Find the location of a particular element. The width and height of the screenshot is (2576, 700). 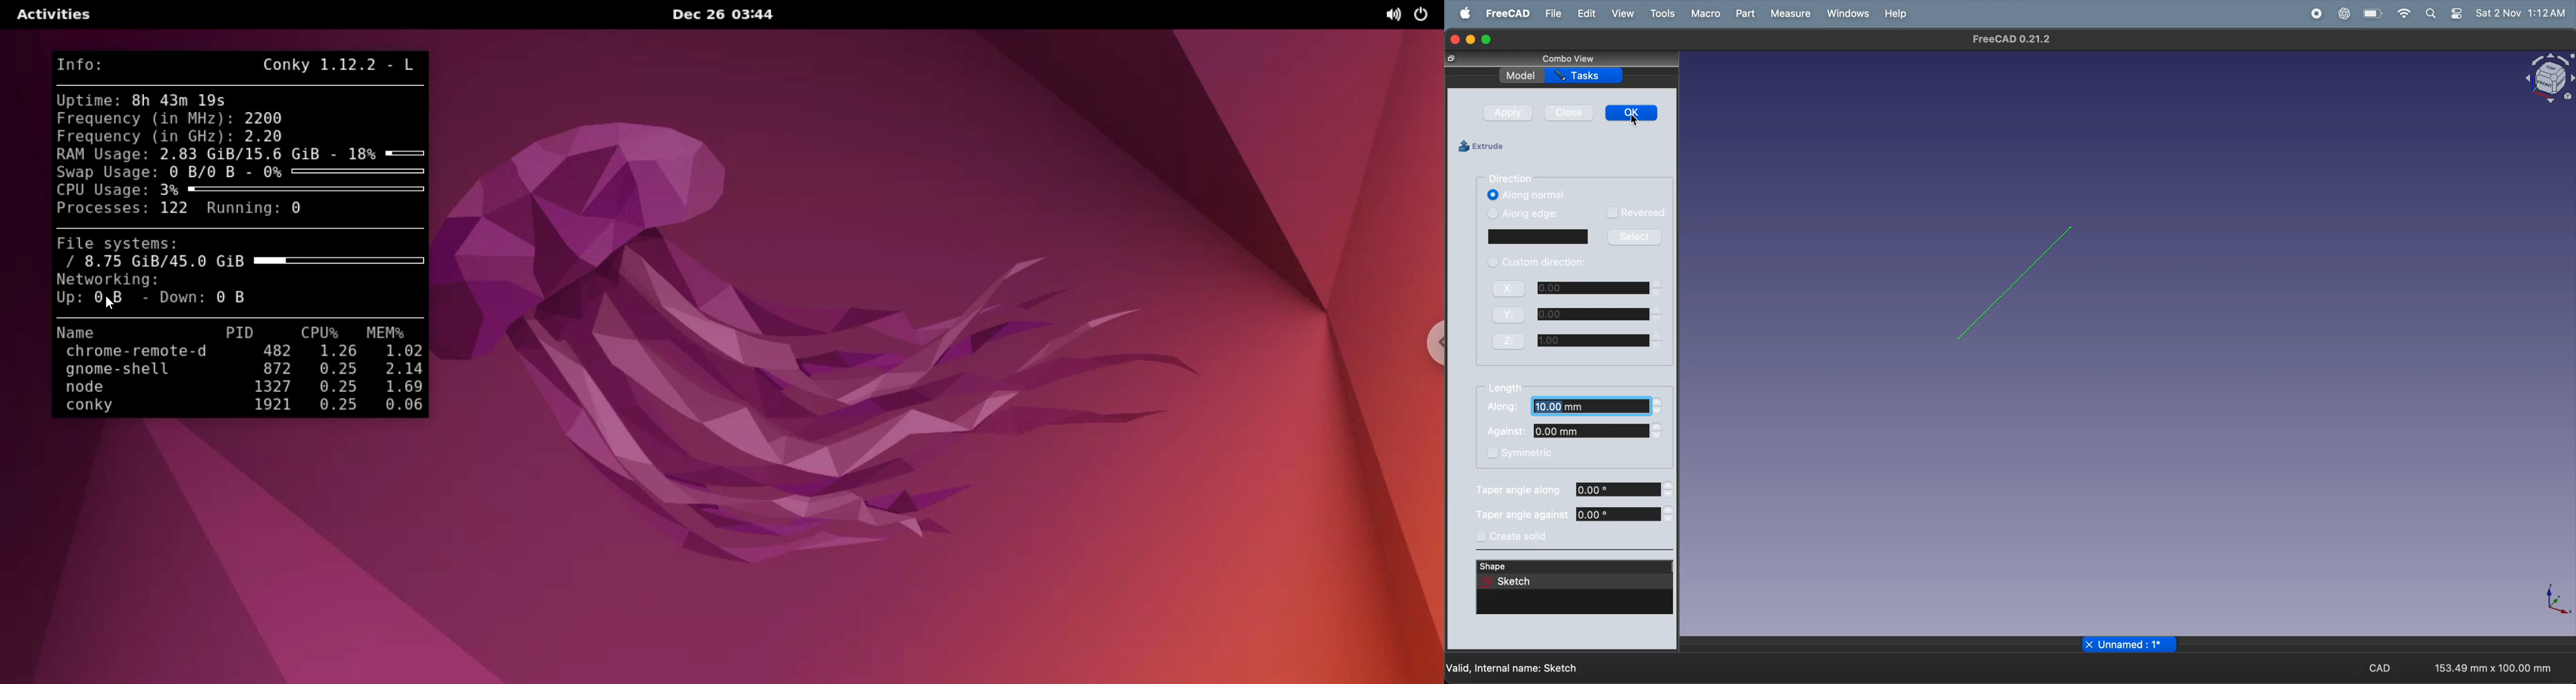

part is located at coordinates (1744, 15).